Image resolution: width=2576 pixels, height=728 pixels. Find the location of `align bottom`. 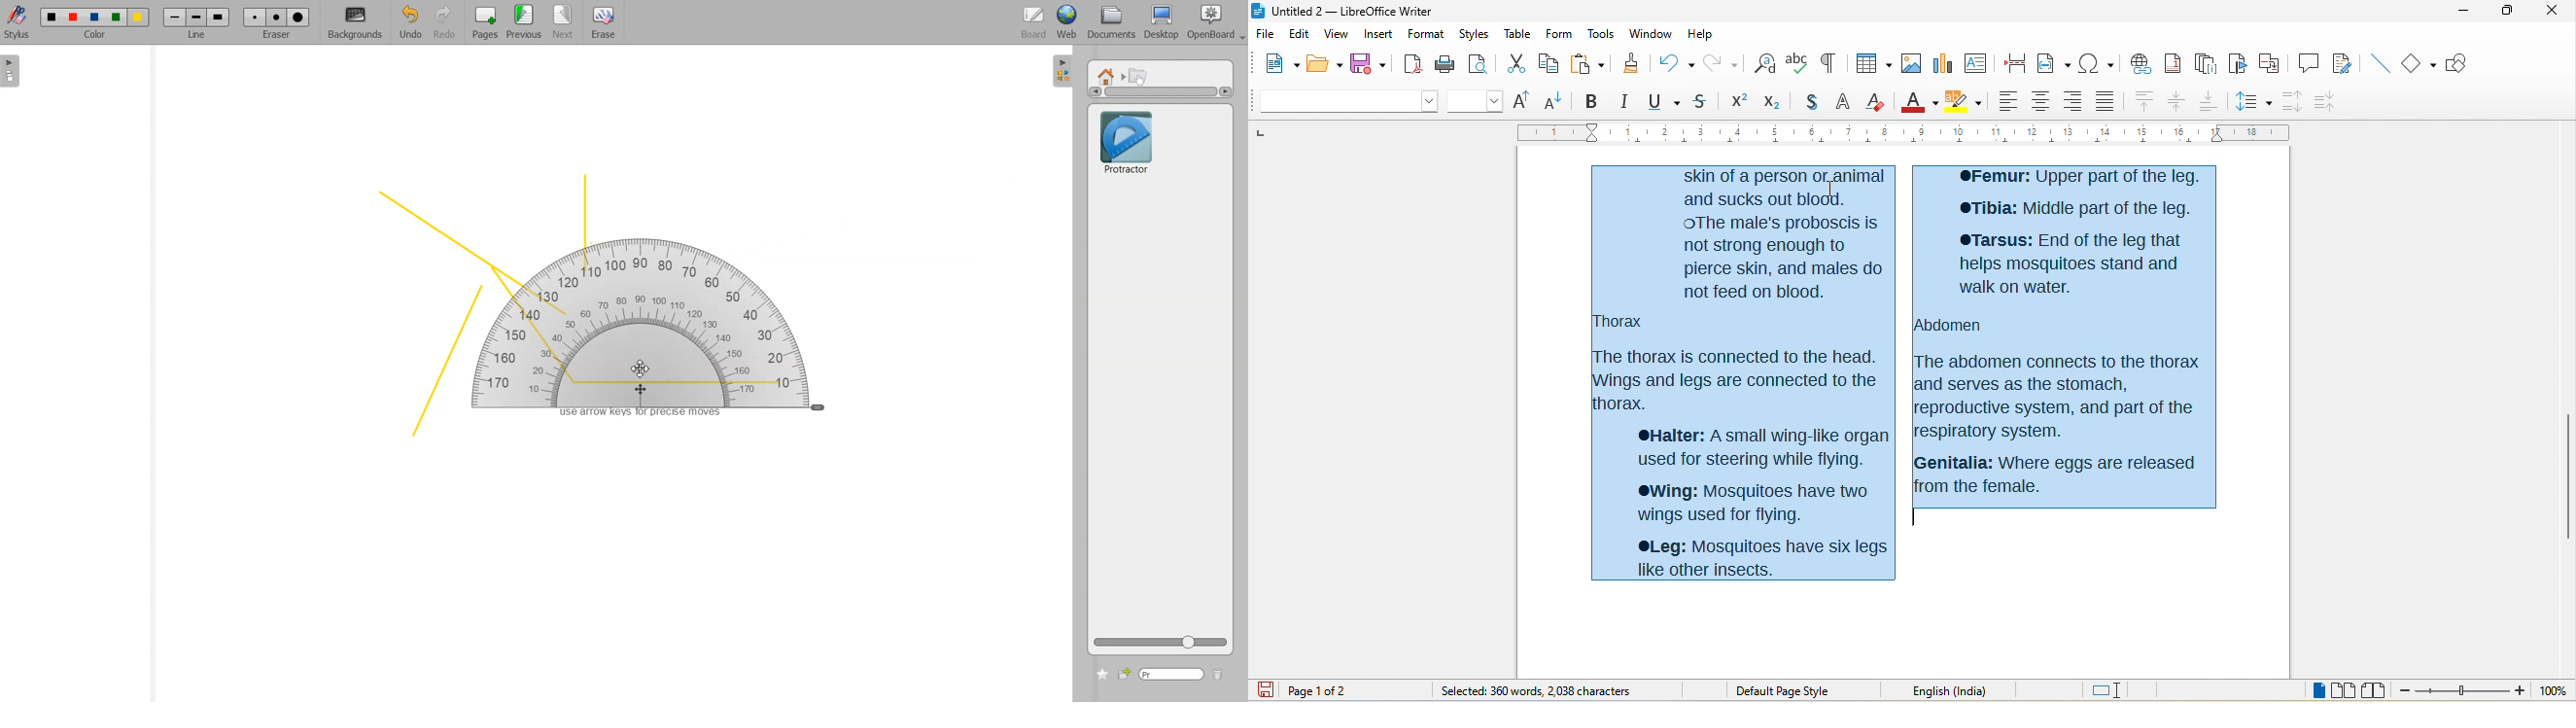

align bottom is located at coordinates (2207, 101).